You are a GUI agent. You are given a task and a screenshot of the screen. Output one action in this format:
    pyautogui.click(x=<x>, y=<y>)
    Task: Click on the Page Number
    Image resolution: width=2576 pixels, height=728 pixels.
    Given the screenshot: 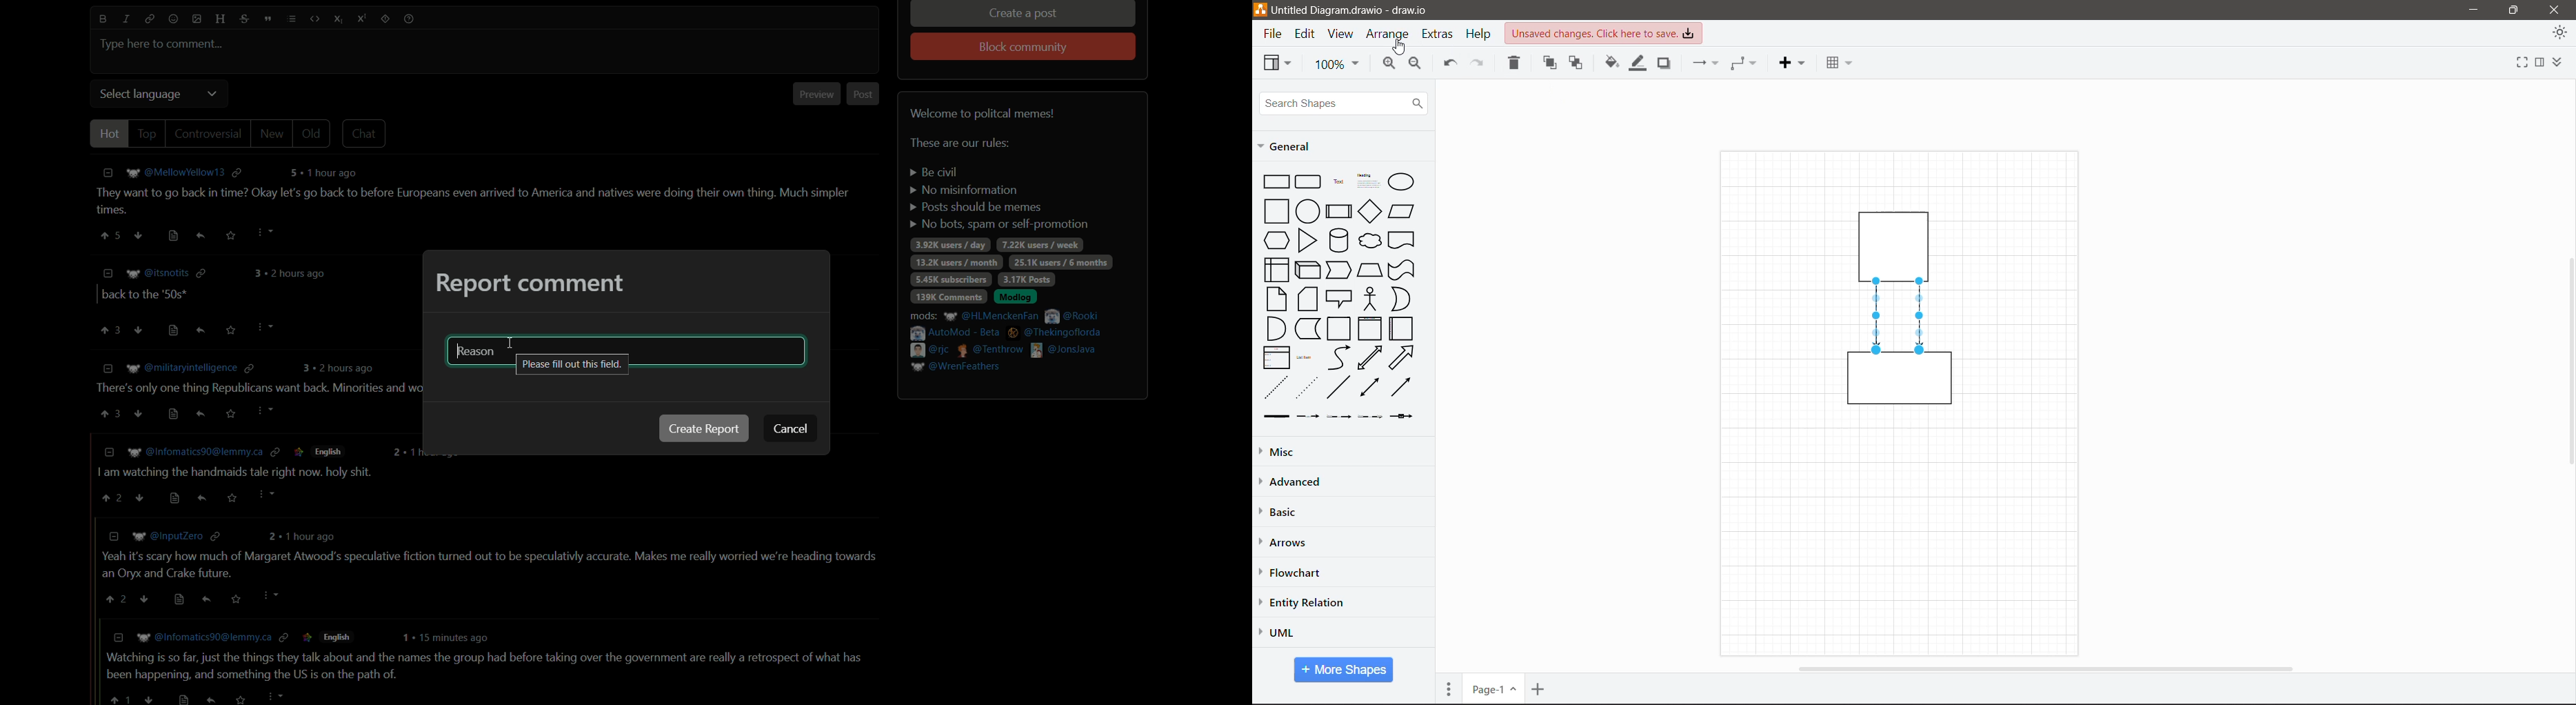 What is the action you would take?
    pyautogui.click(x=1493, y=689)
    